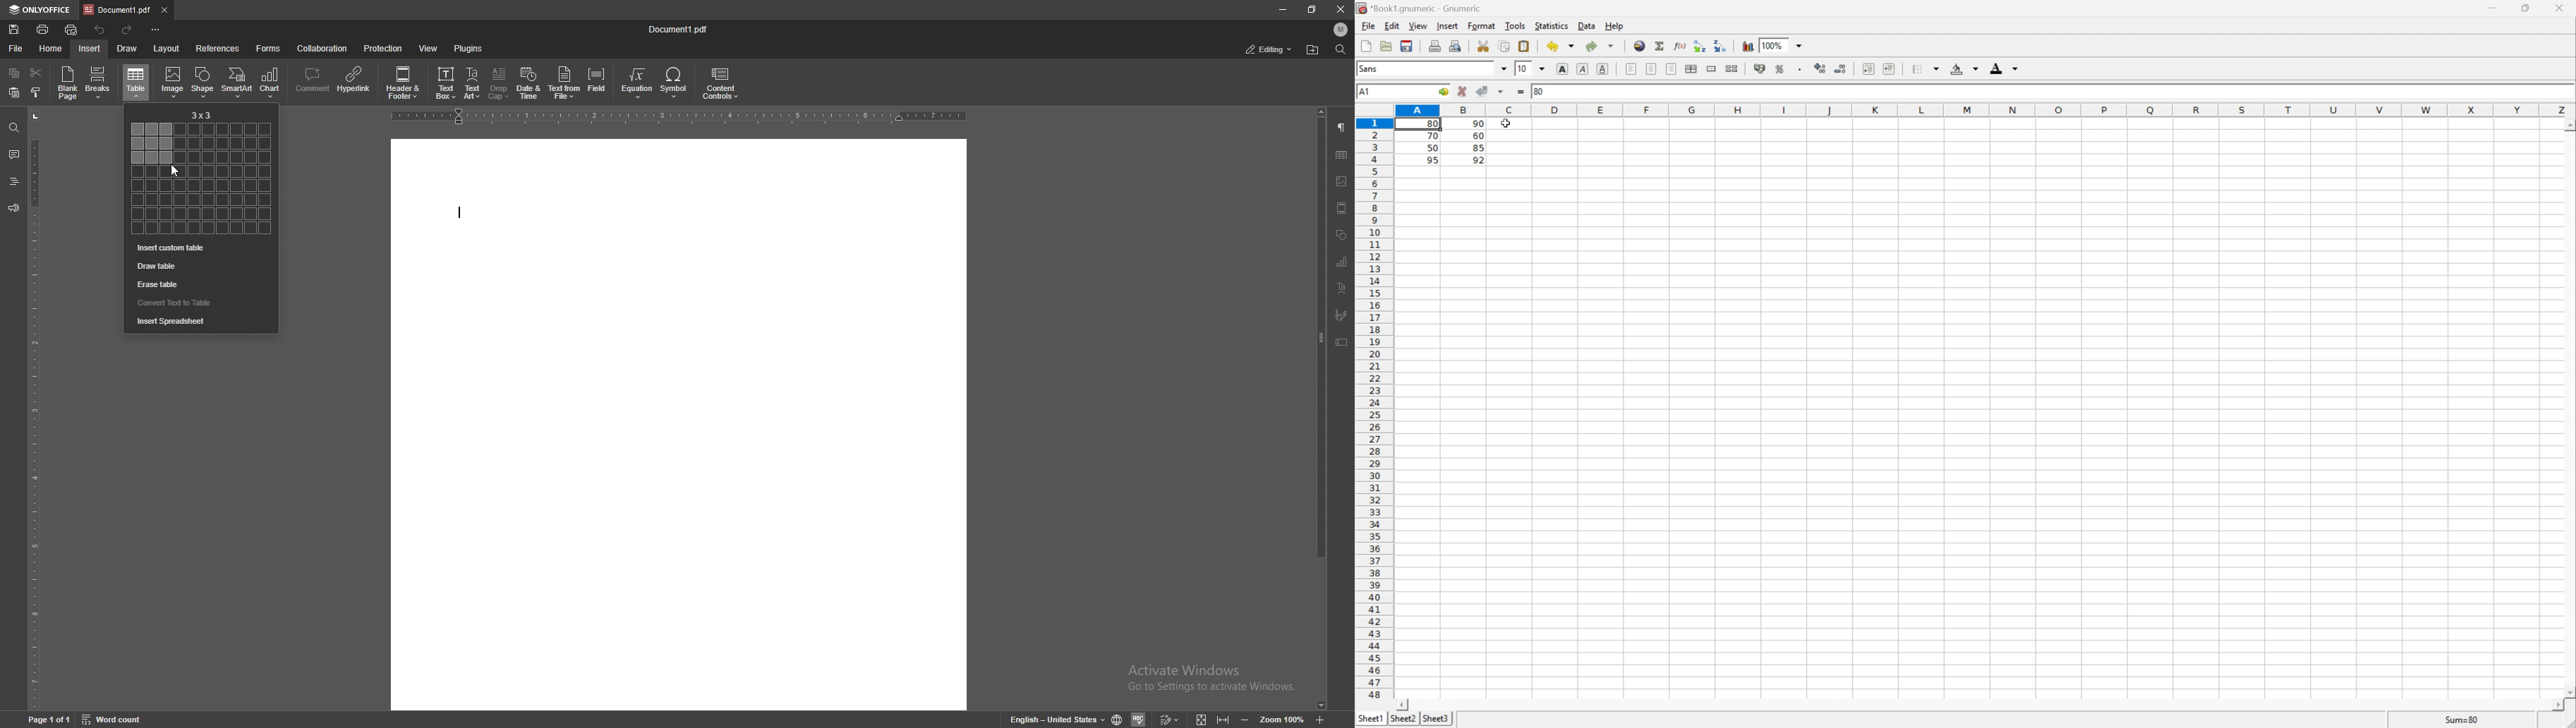 This screenshot has height=728, width=2576. What do you see at coordinates (1343, 315) in the screenshot?
I see `signature field` at bounding box center [1343, 315].